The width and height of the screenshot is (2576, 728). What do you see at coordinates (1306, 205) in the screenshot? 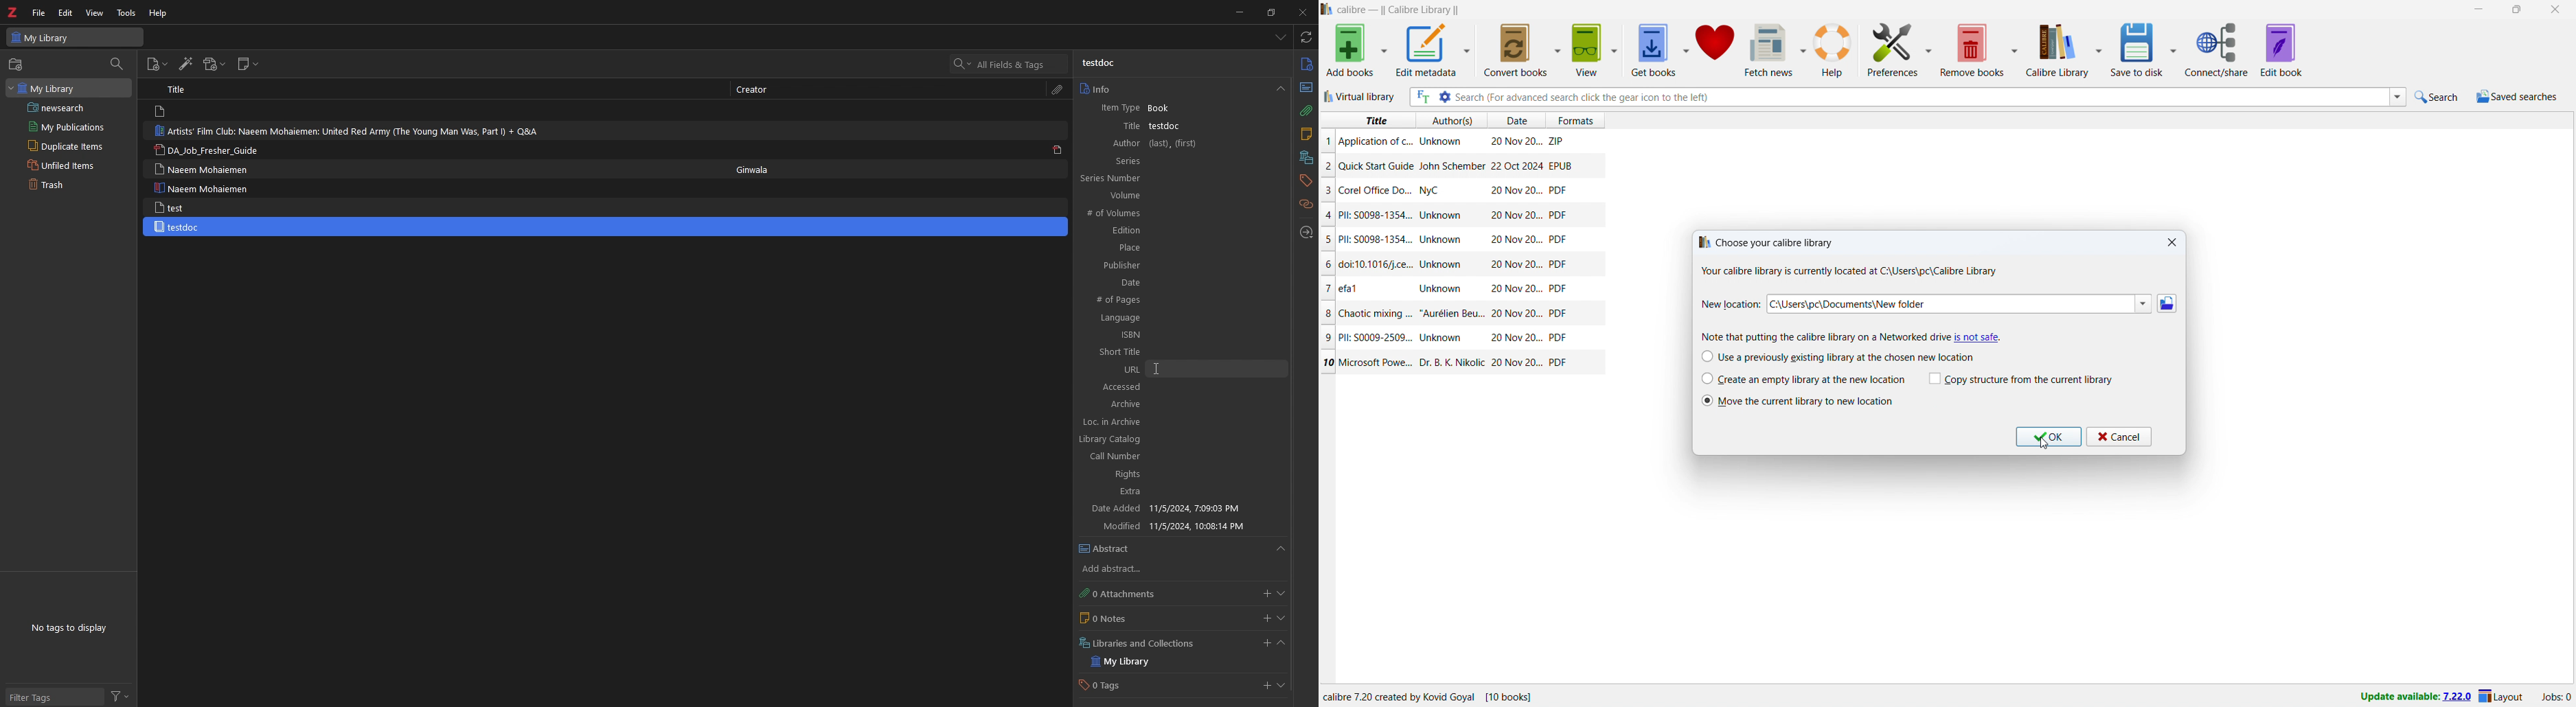
I see `related` at bounding box center [1306, 205].